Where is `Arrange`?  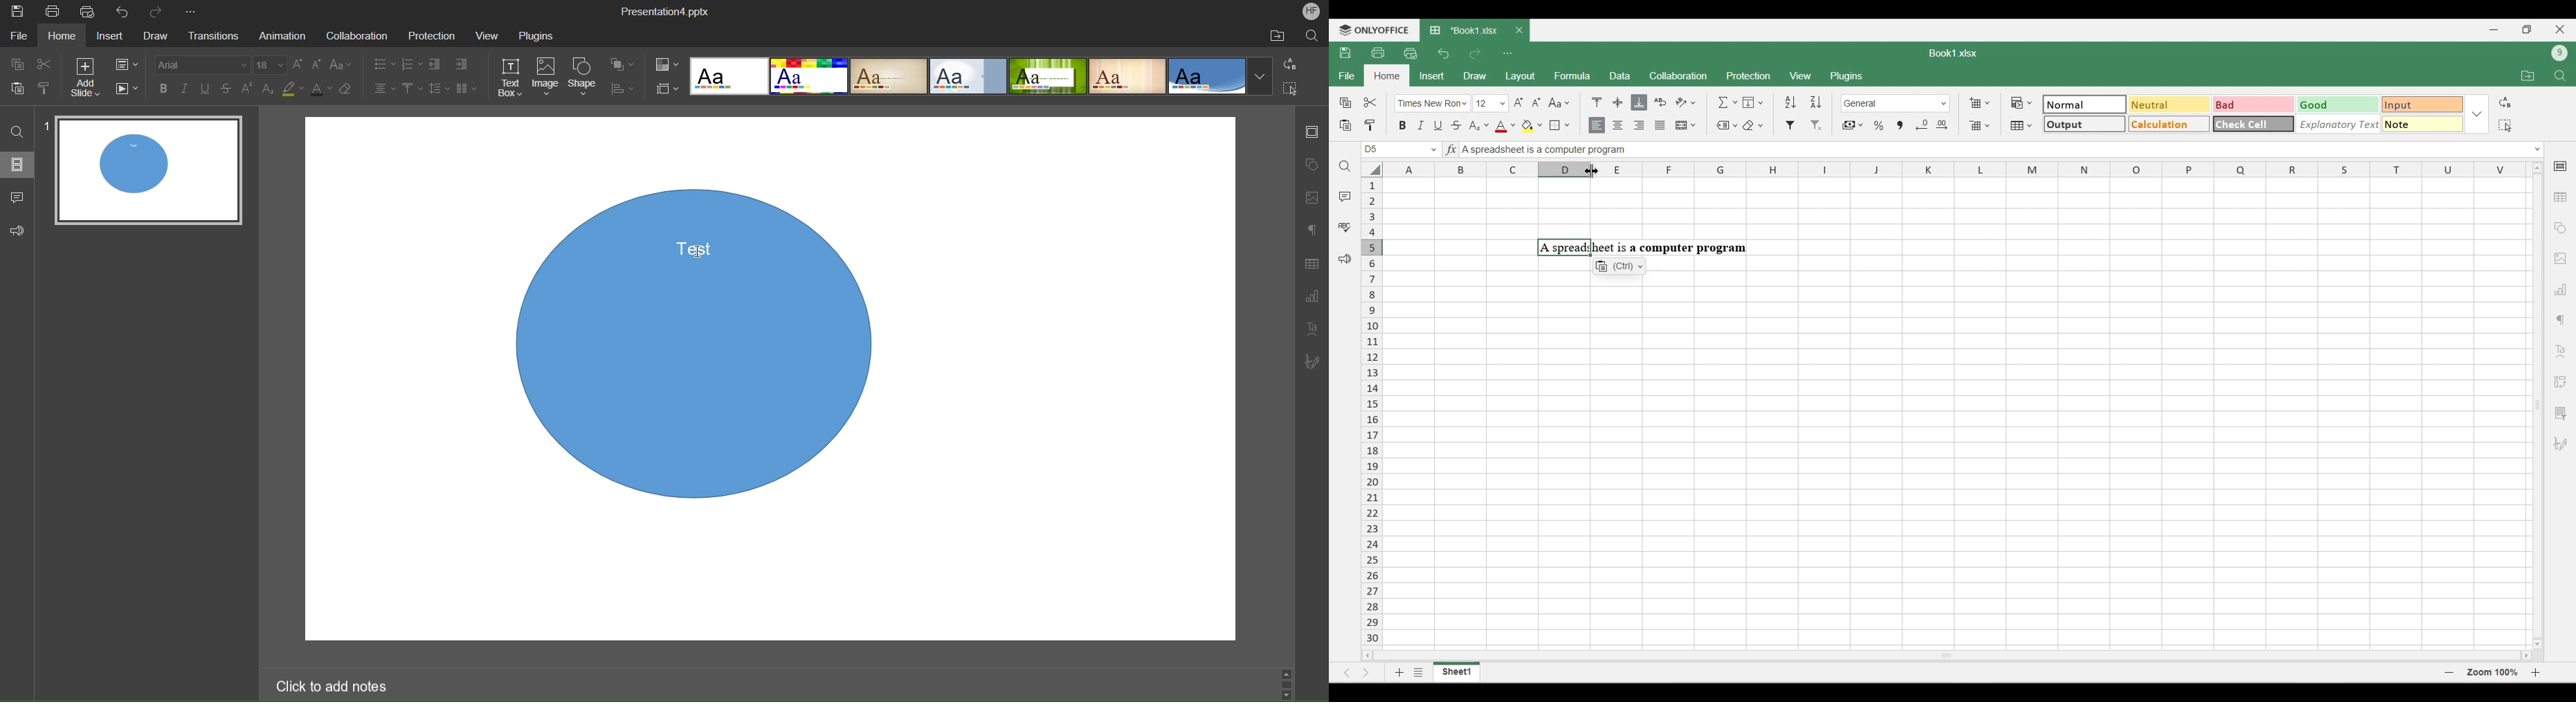 Arrange is located at coordinates (622, 63).